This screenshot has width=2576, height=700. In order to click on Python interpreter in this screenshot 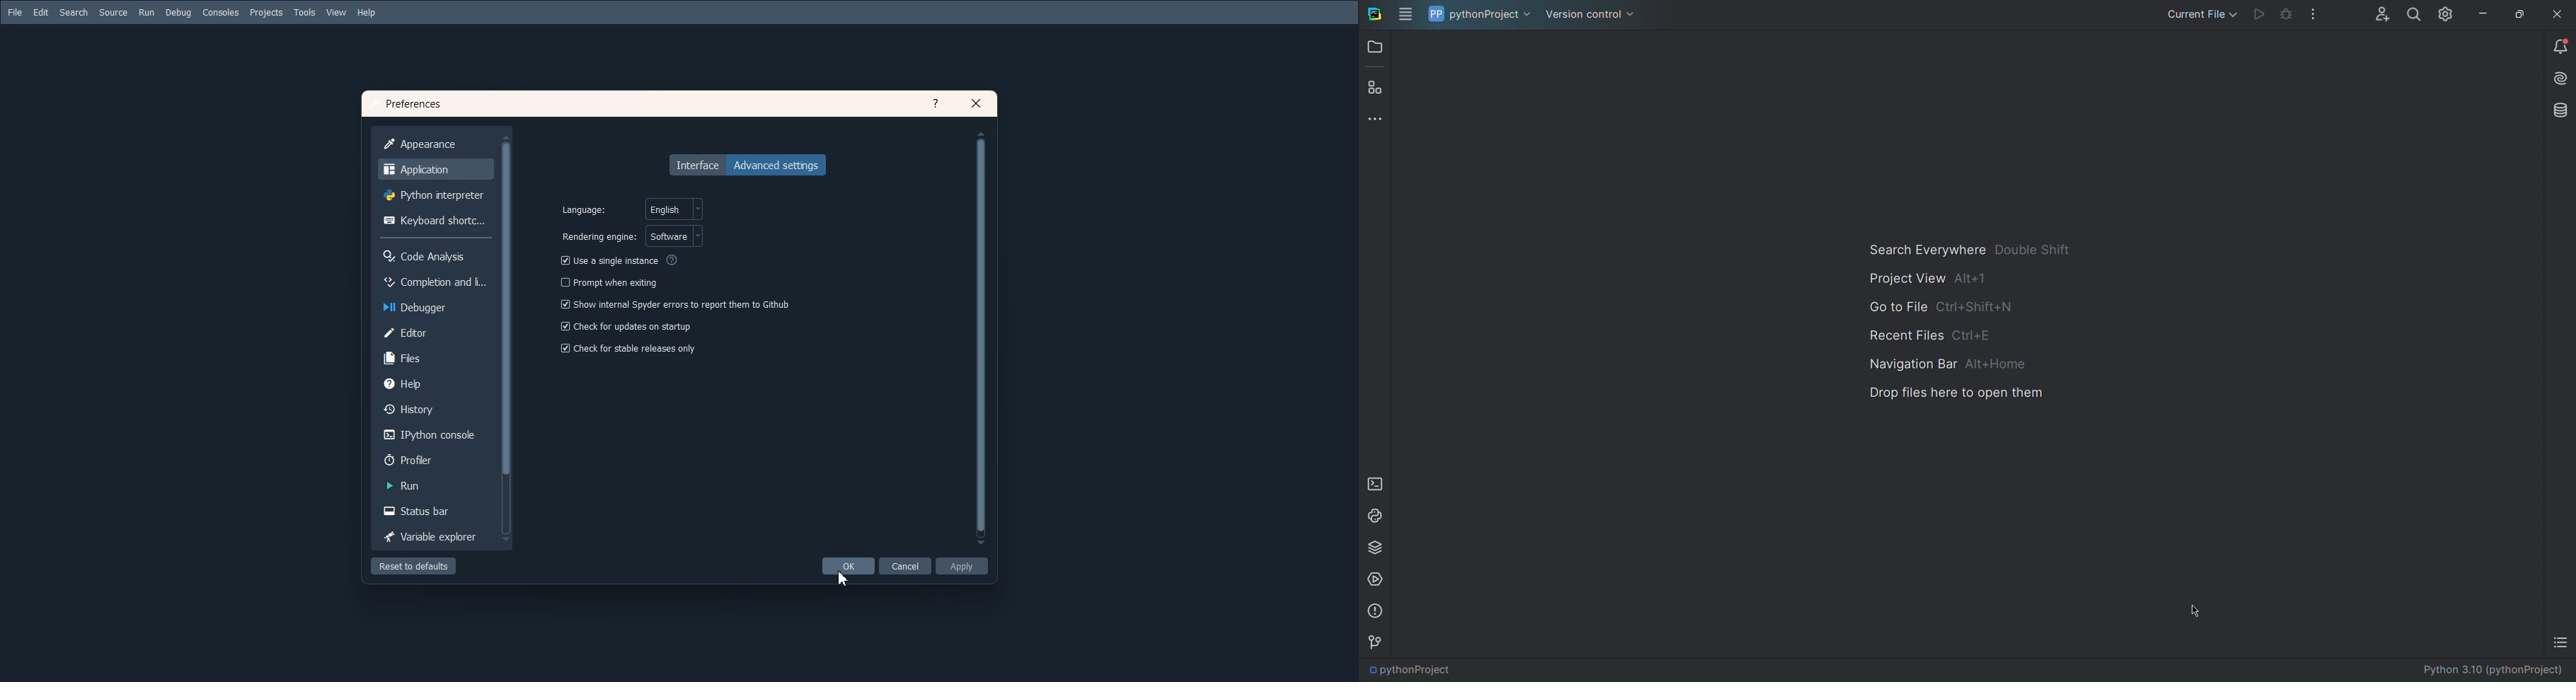, I will do `click(434, 195)`.